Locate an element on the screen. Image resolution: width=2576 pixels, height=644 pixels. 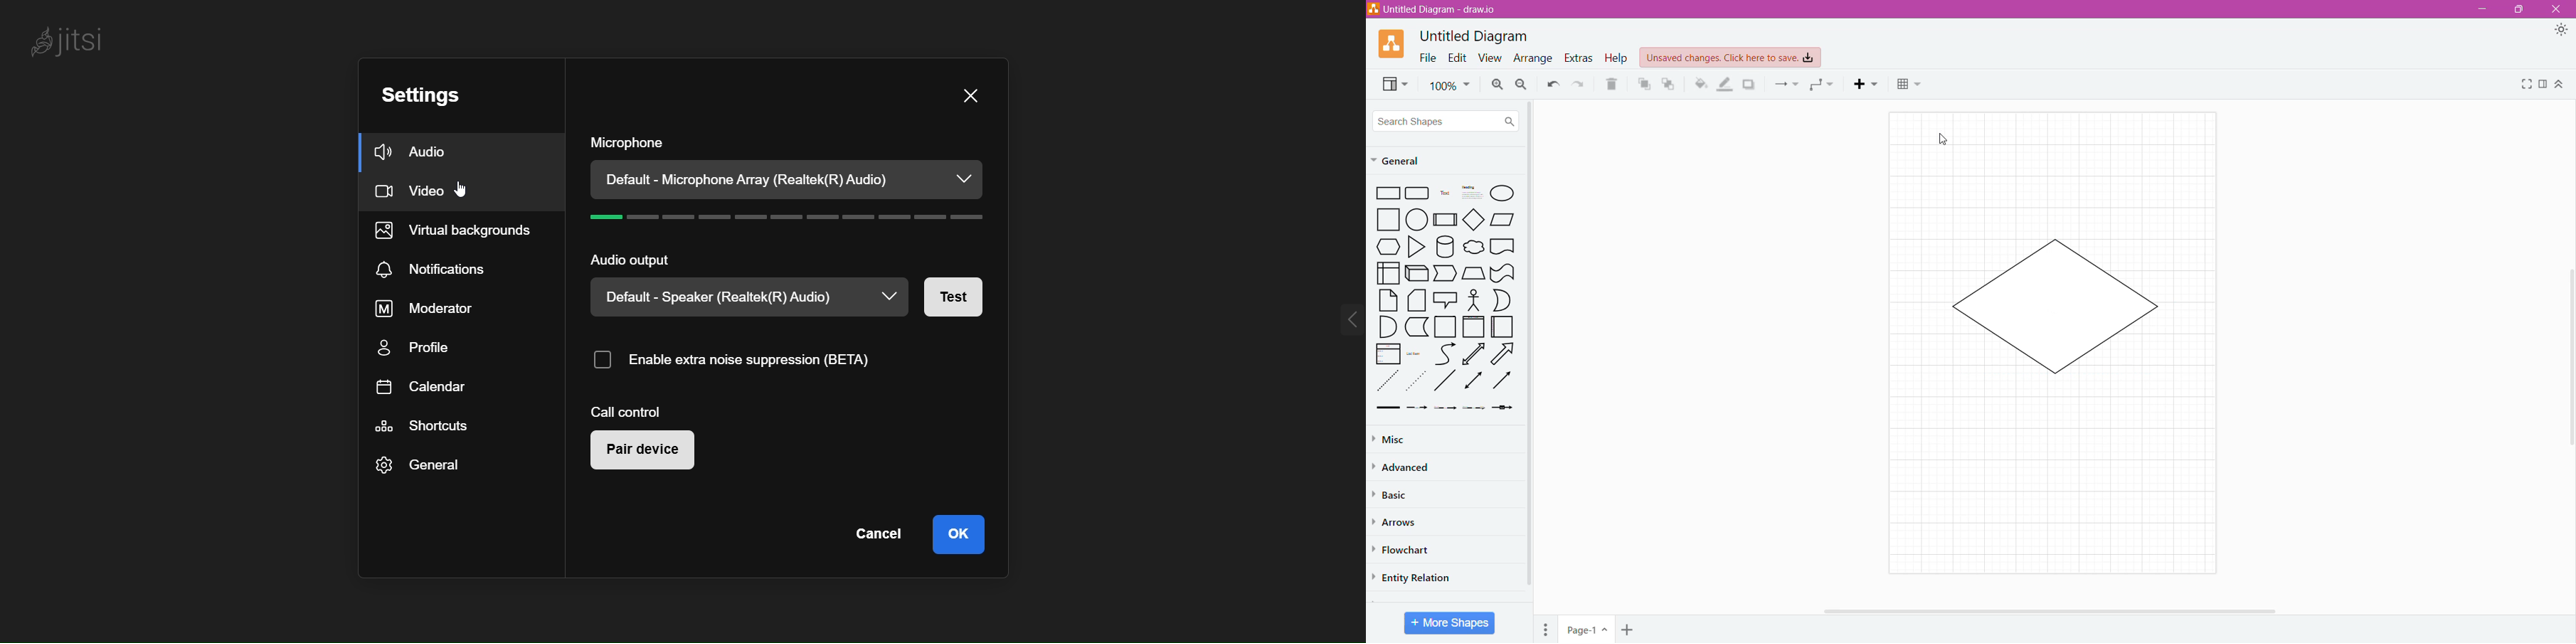
Connector with Label is located at coordinates (1418, 408).